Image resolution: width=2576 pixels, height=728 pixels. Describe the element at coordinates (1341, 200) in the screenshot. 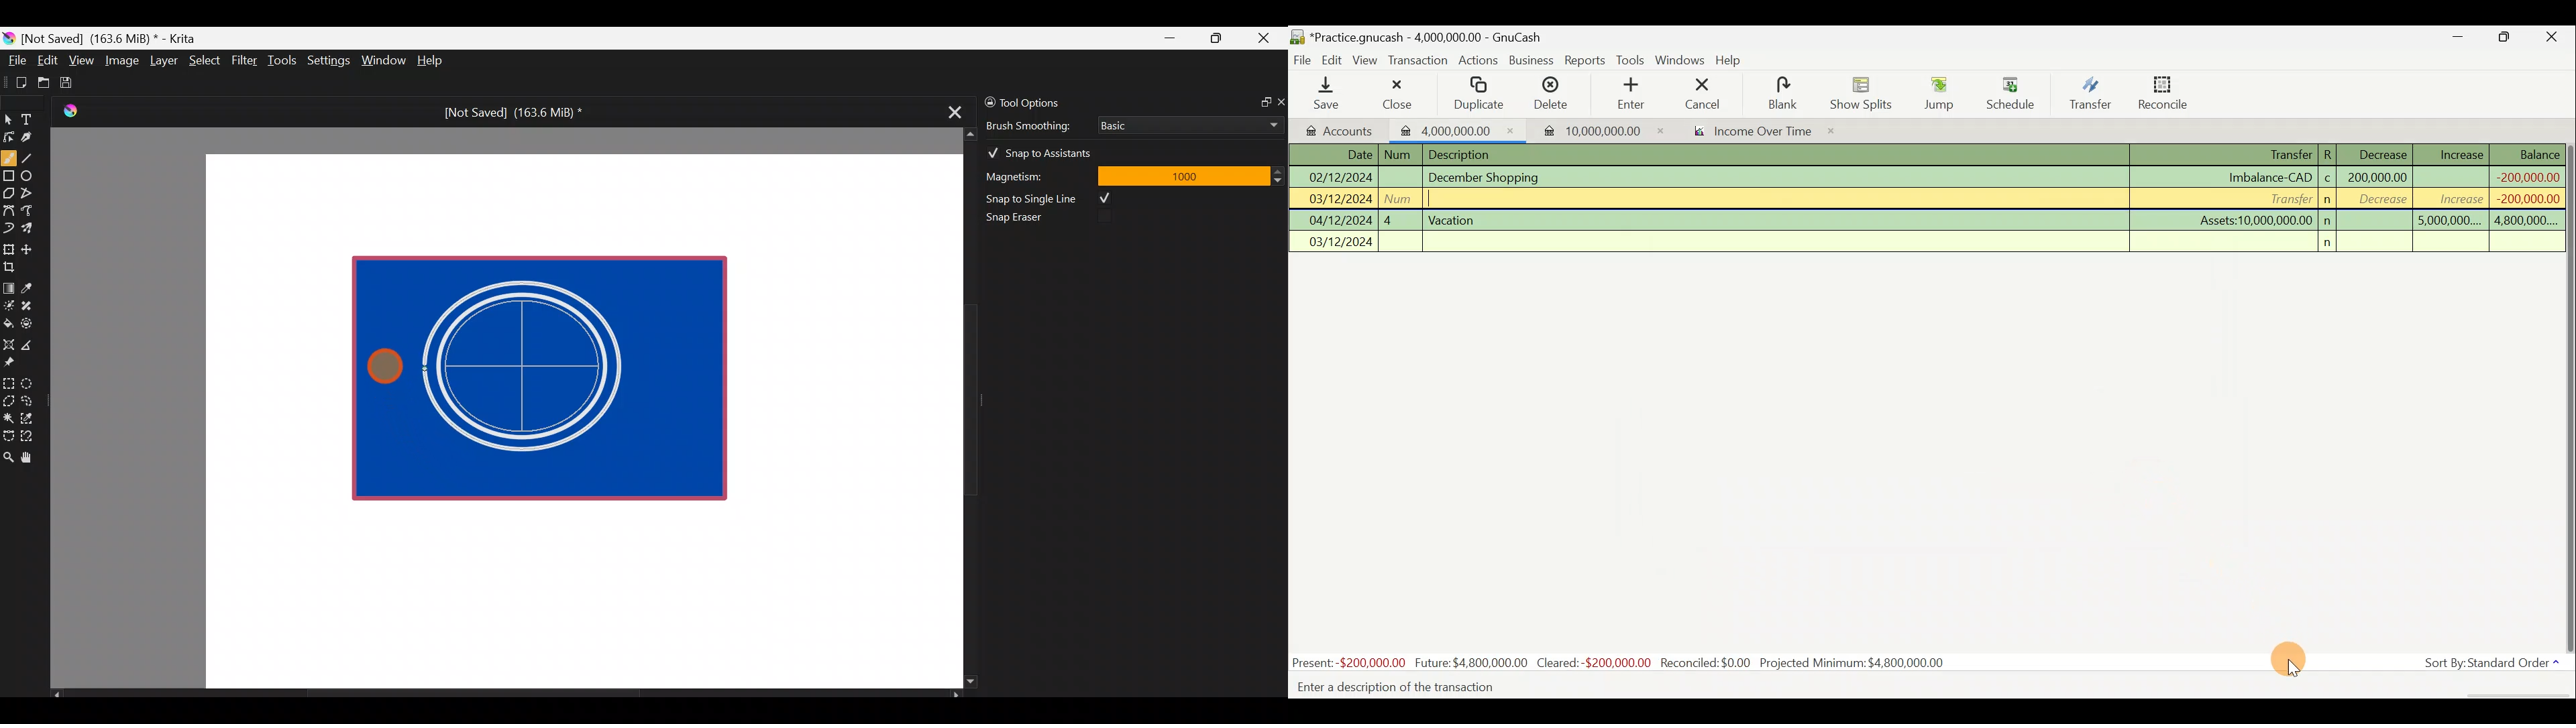

I see `03/12/2024` at that location.